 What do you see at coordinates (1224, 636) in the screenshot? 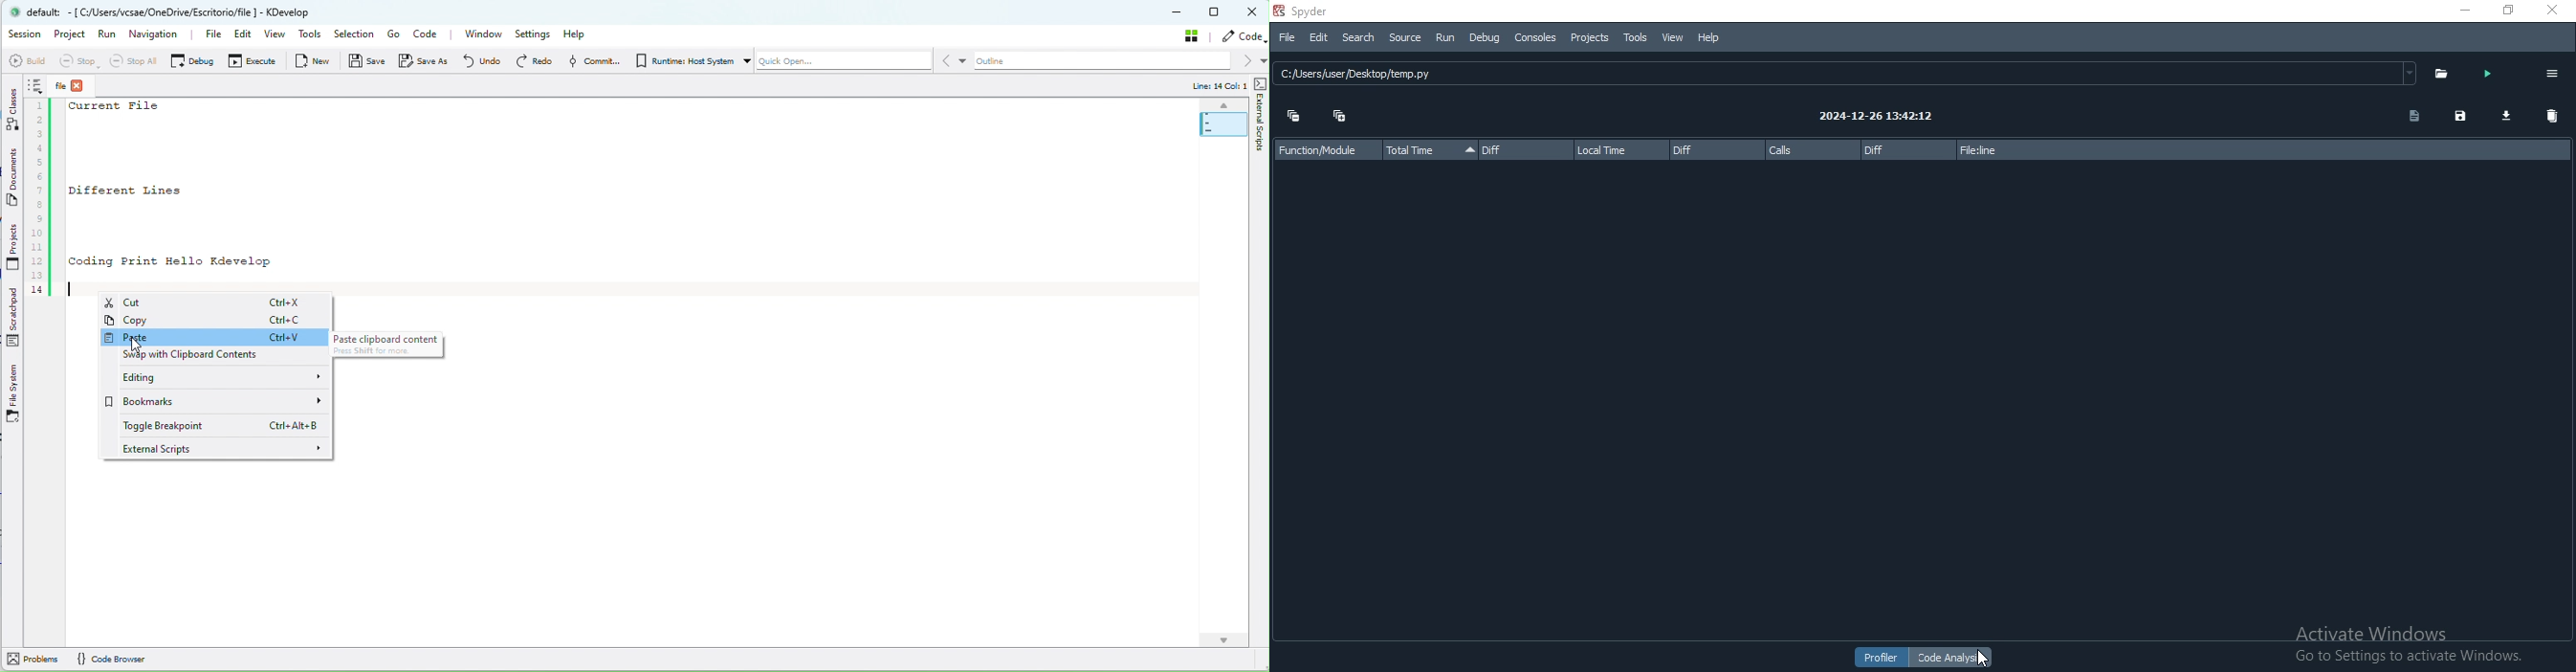
I see `Scroll Down Arrow` at bounding box center [1224, 636].